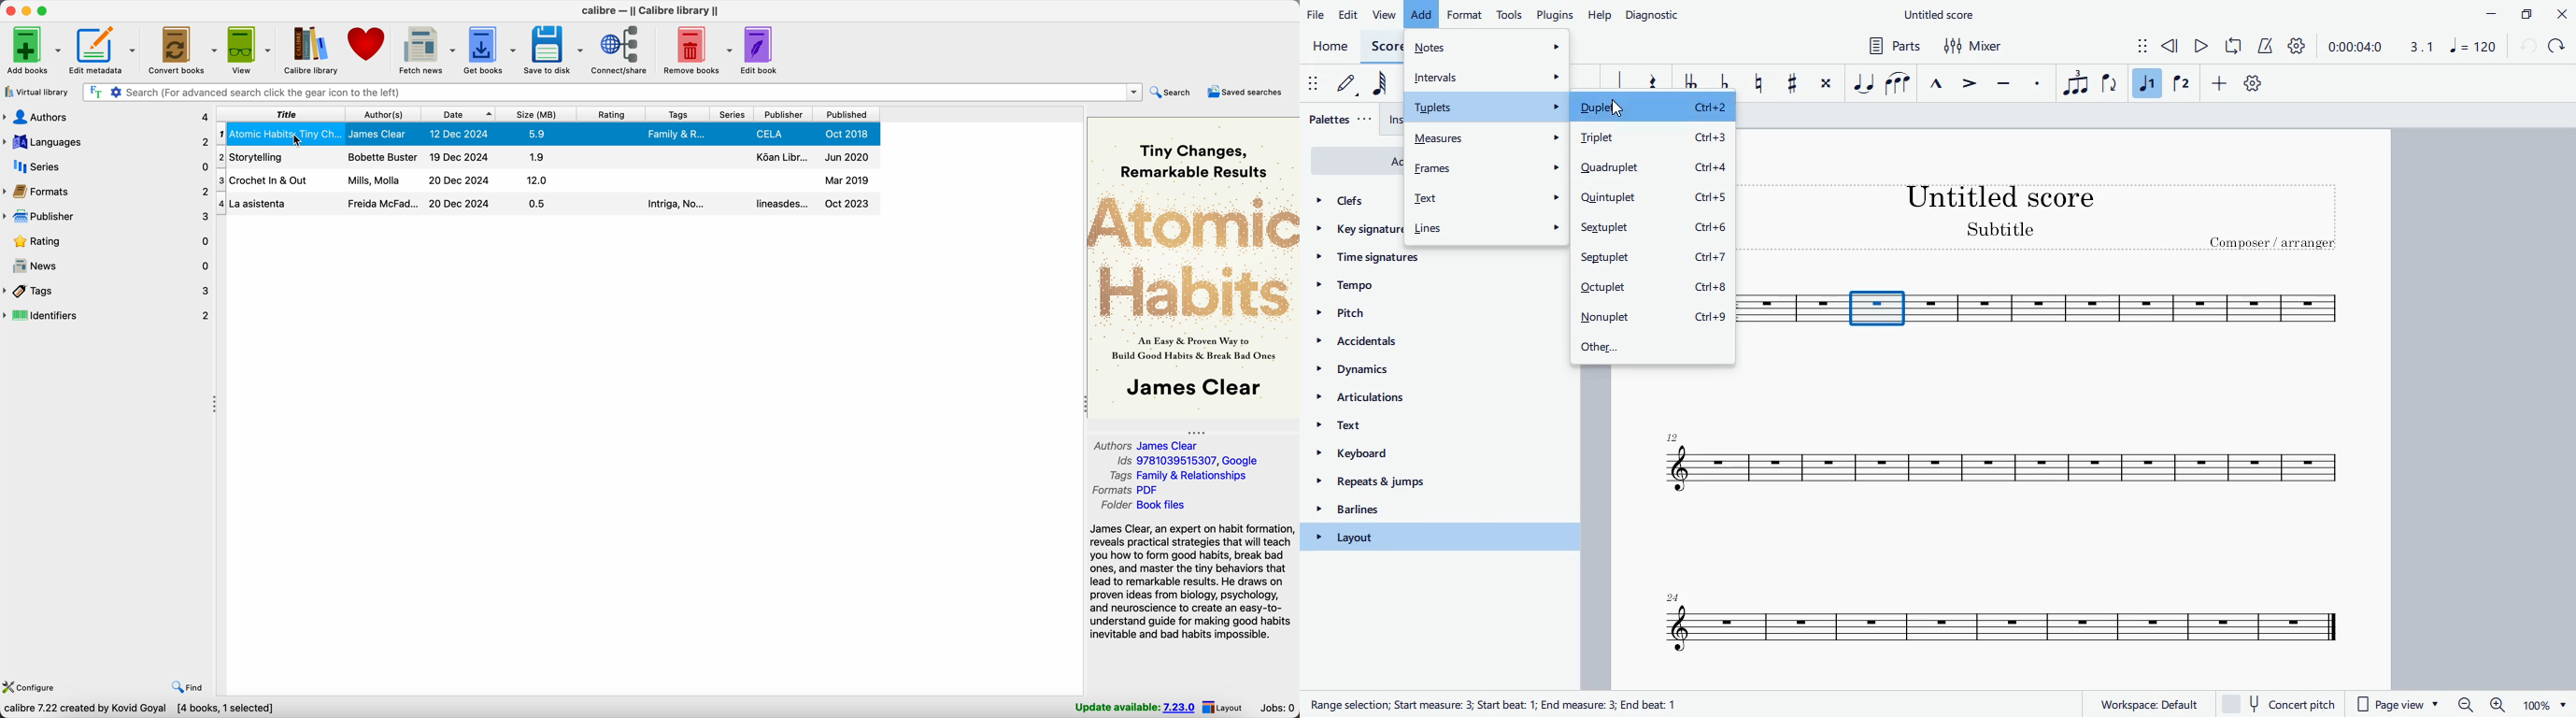  Describe the element at coordinates (1487, 167) in the screenshot. I see `frames` at that location.